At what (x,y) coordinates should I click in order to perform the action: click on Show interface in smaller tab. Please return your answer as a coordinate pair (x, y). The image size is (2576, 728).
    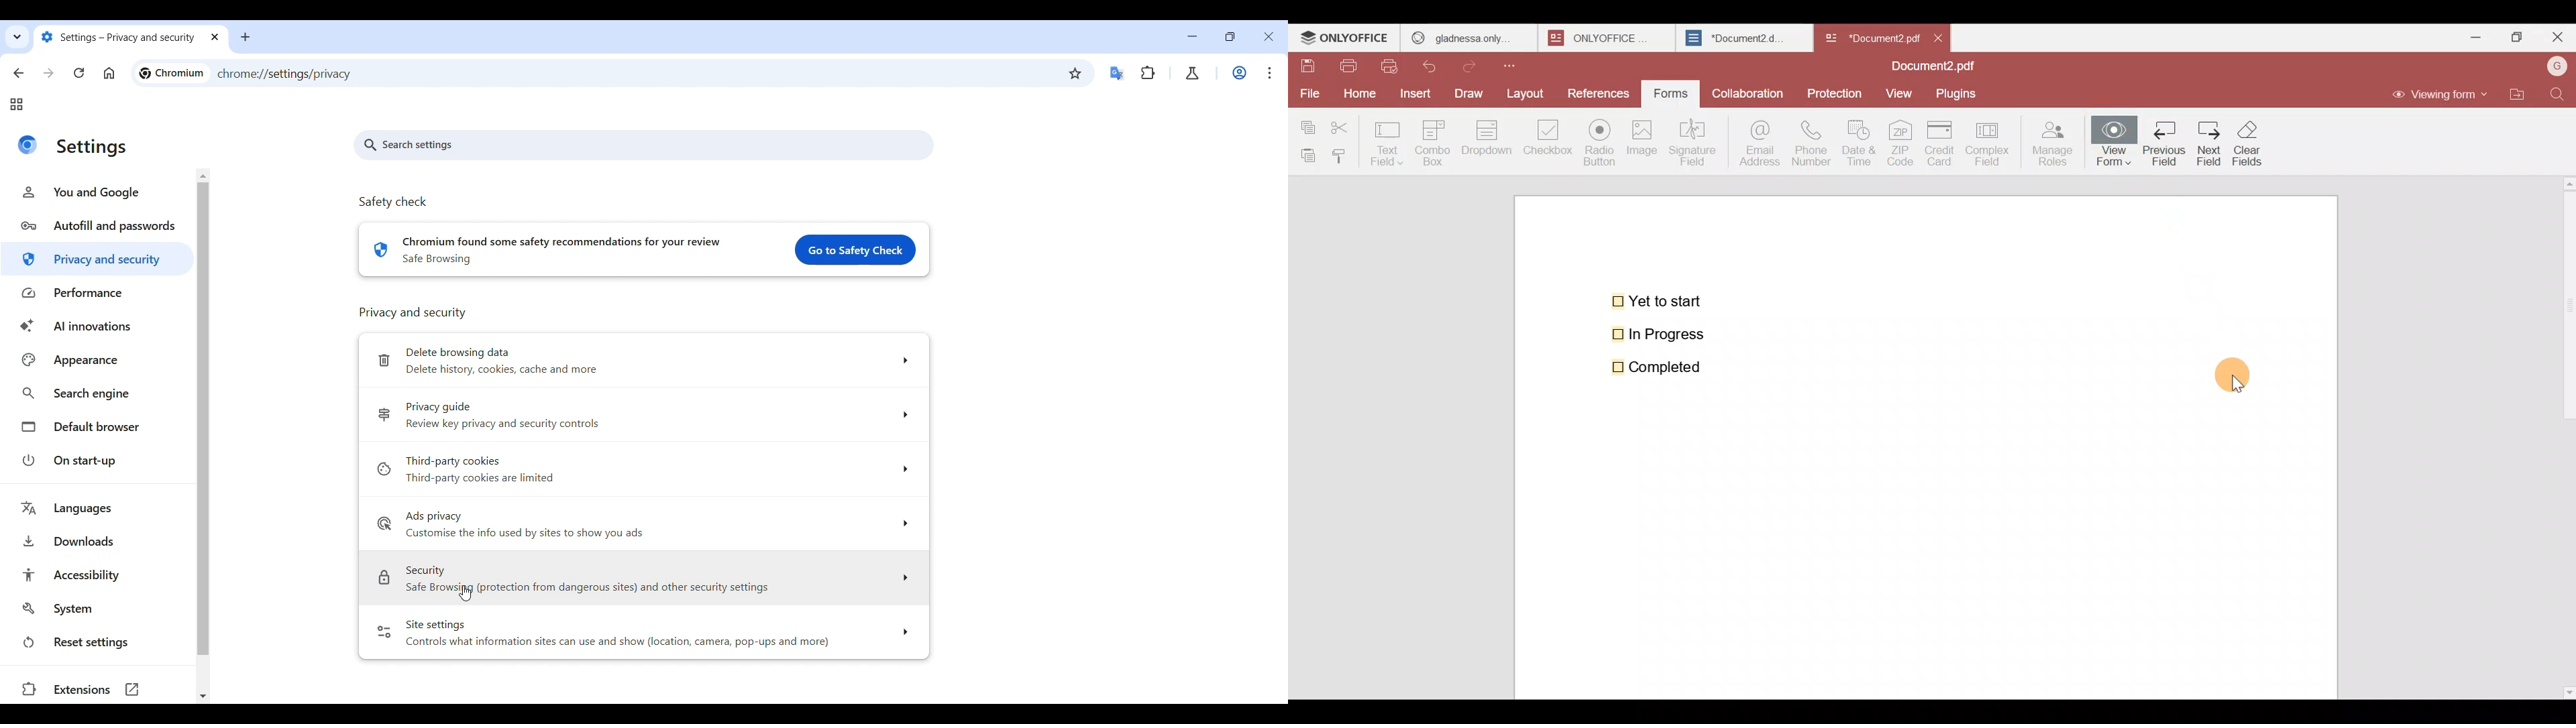
    Looking at the image, I should click on (1230, 36).